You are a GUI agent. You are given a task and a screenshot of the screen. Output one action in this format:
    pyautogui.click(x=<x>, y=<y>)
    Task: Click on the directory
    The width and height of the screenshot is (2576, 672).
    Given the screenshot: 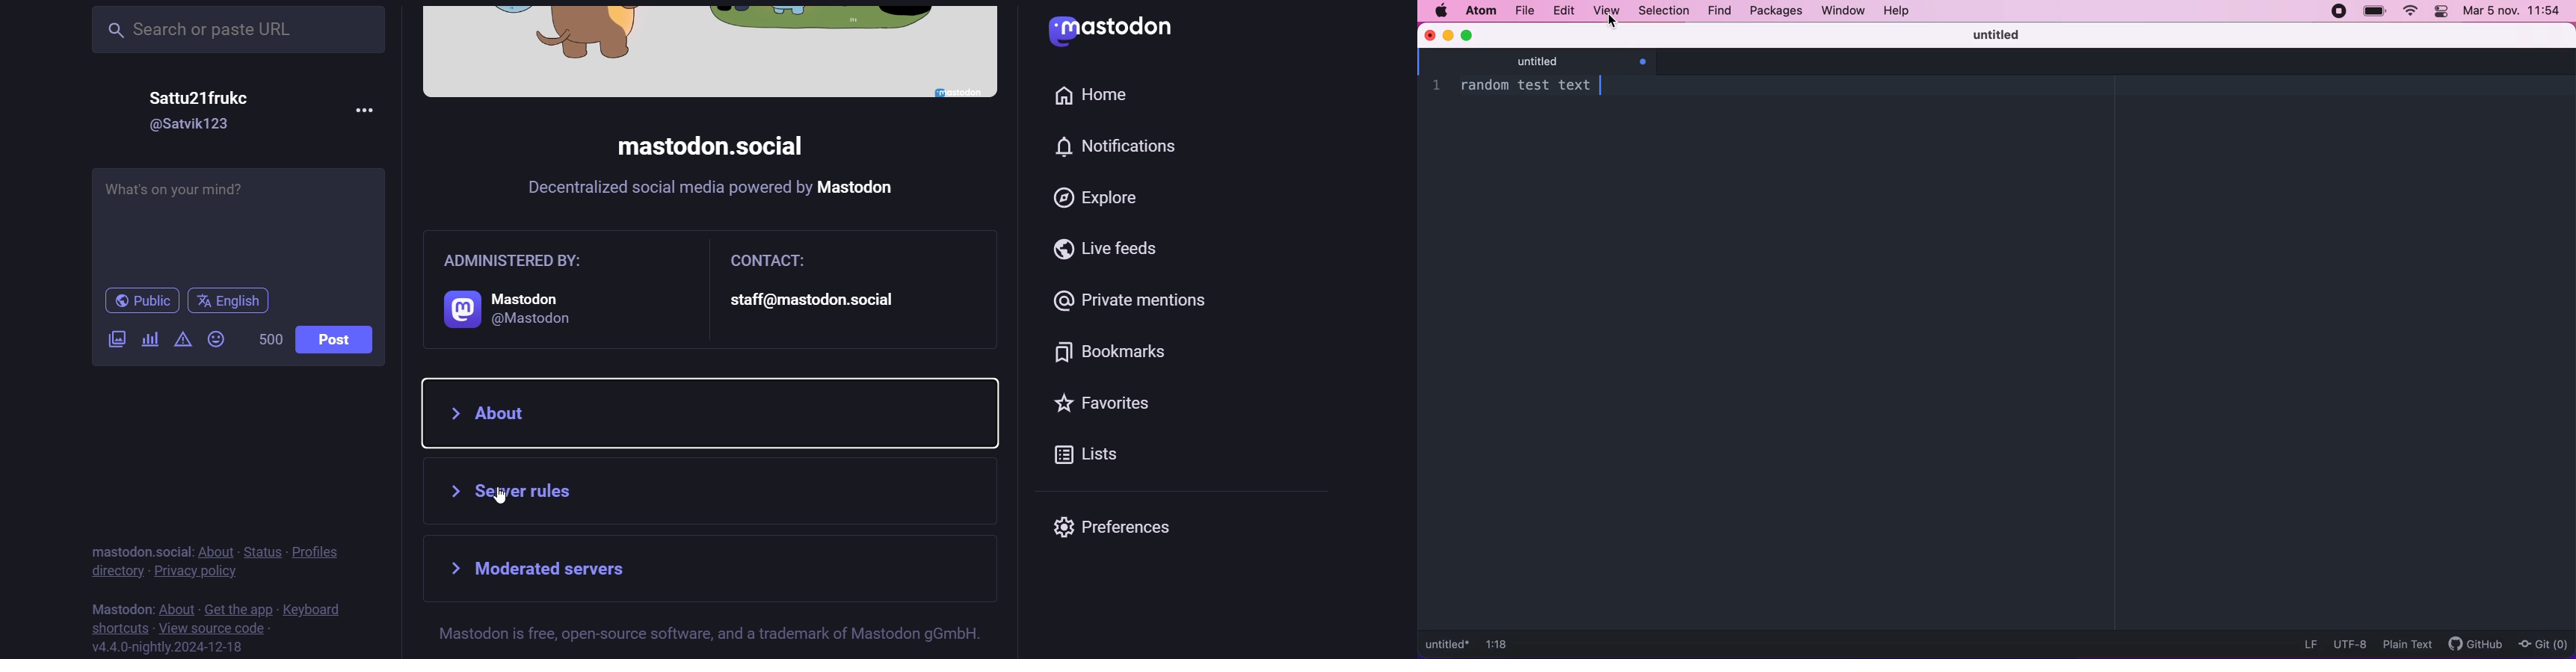 What is the action you would take?
    pyautogui.click(x=114, y=571)
    